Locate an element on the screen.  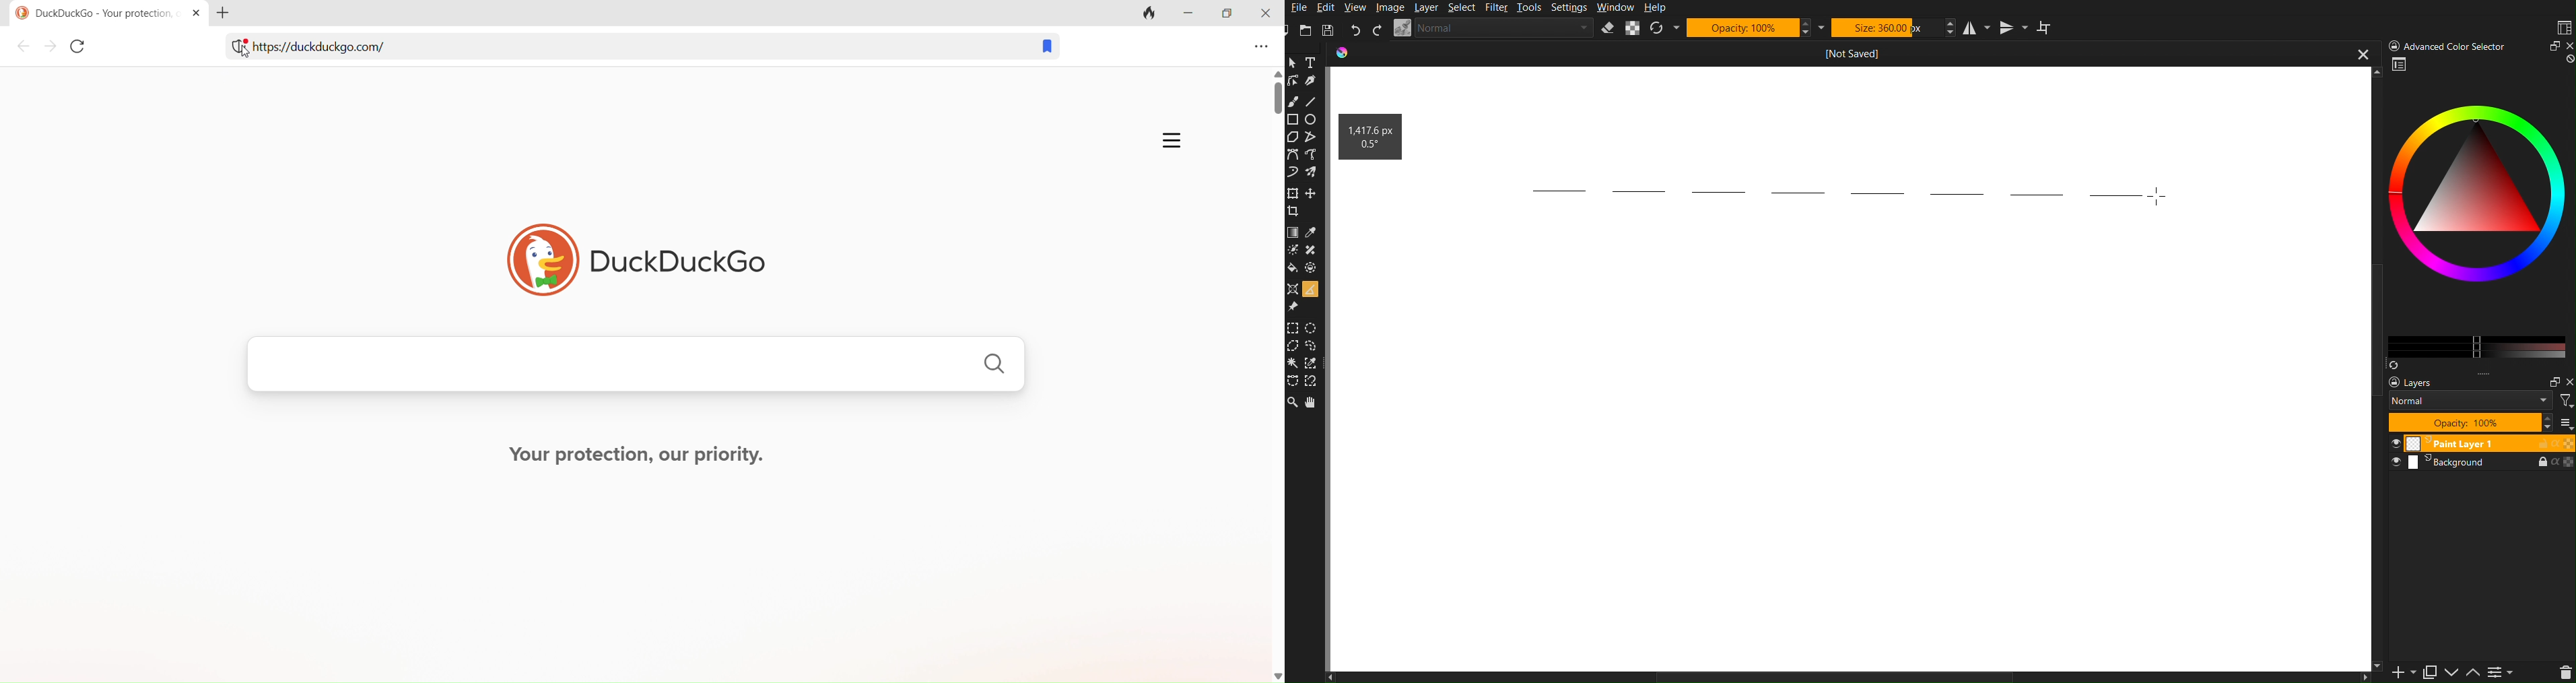
web address is located at coordinates (338, 52).